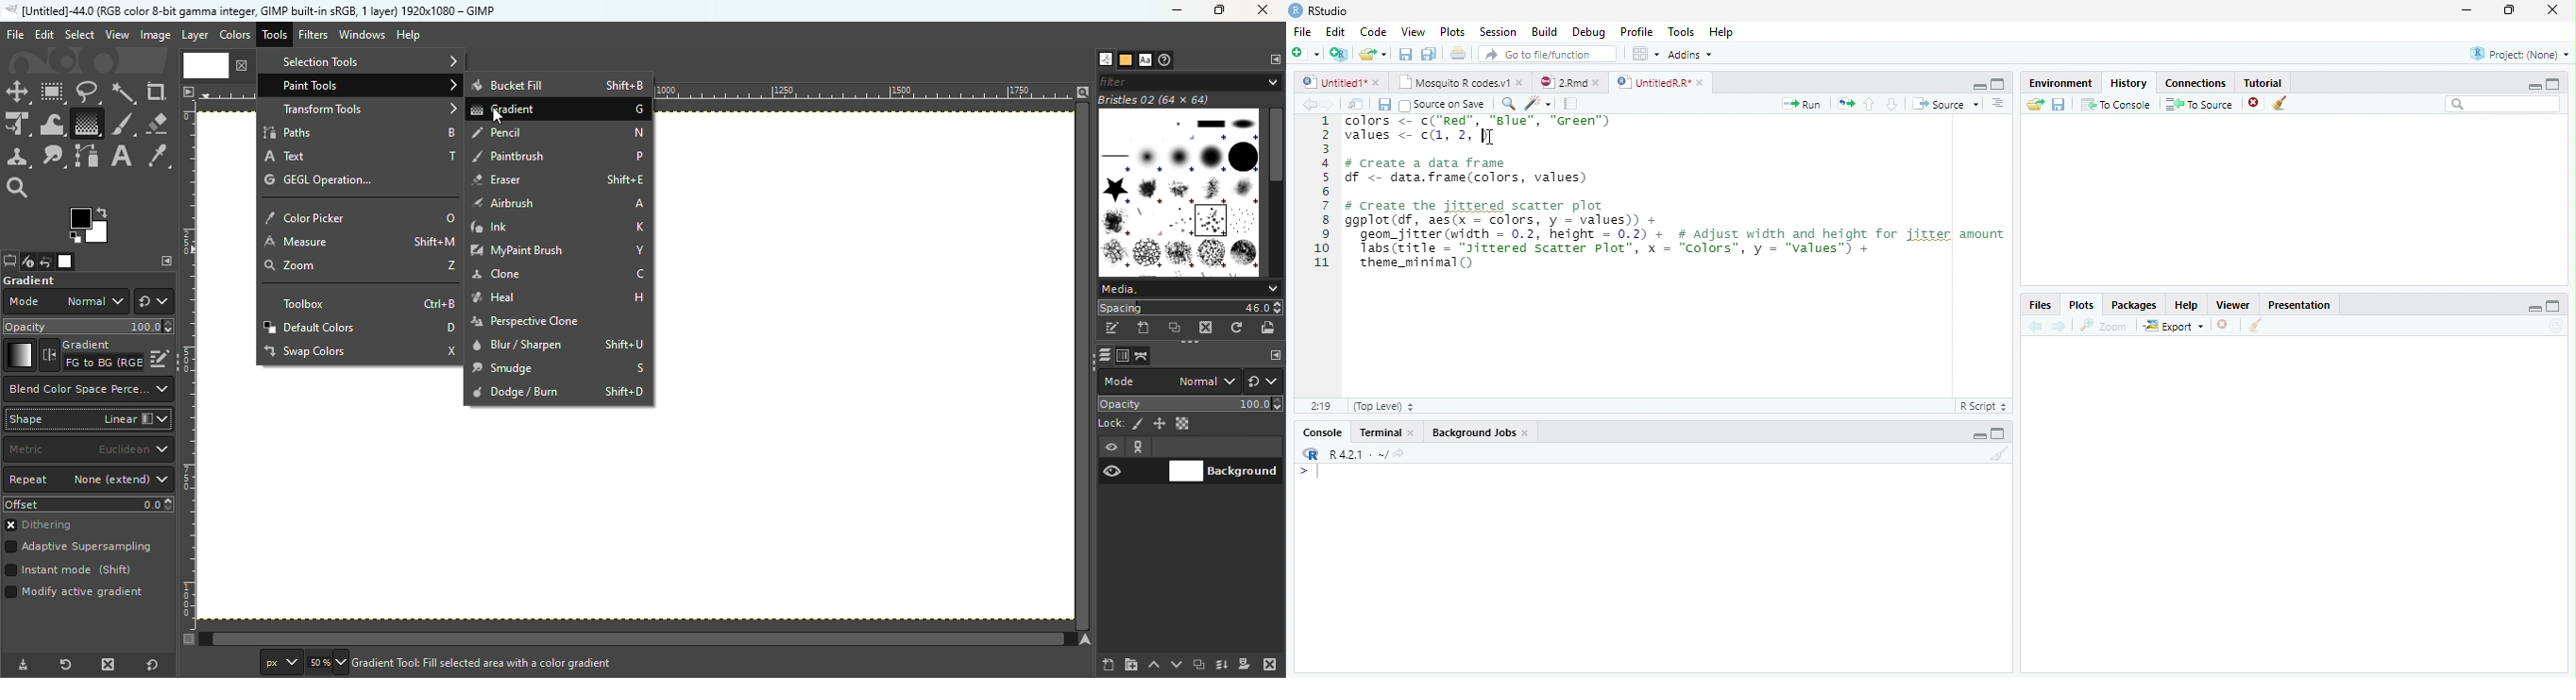 The width and height of the screenshot is (2576, 700). What do you see at coordinates (250, 10) in the screenshot?
I see `untitled -36.0 (rgb color 8-bit gamma integer , gimp built in stgb, 1 layer) 1174x788 - gimp` at bounding box center [250, 10].